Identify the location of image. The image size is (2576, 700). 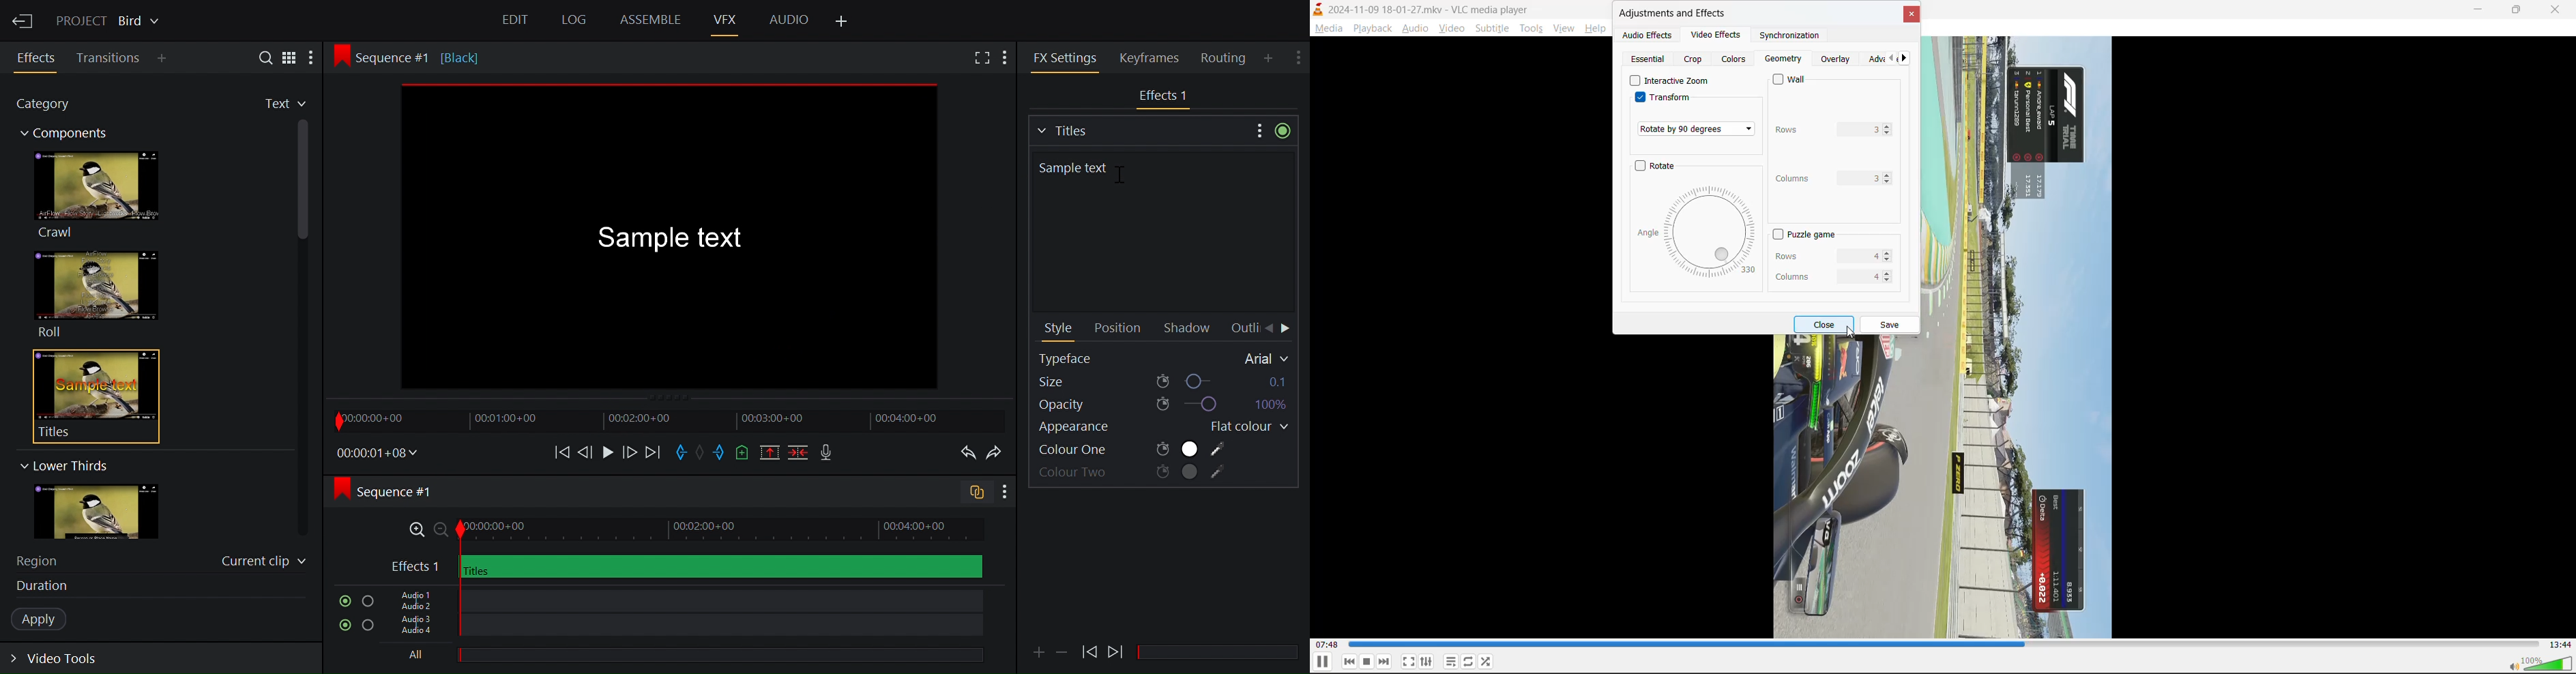
(110, 512).